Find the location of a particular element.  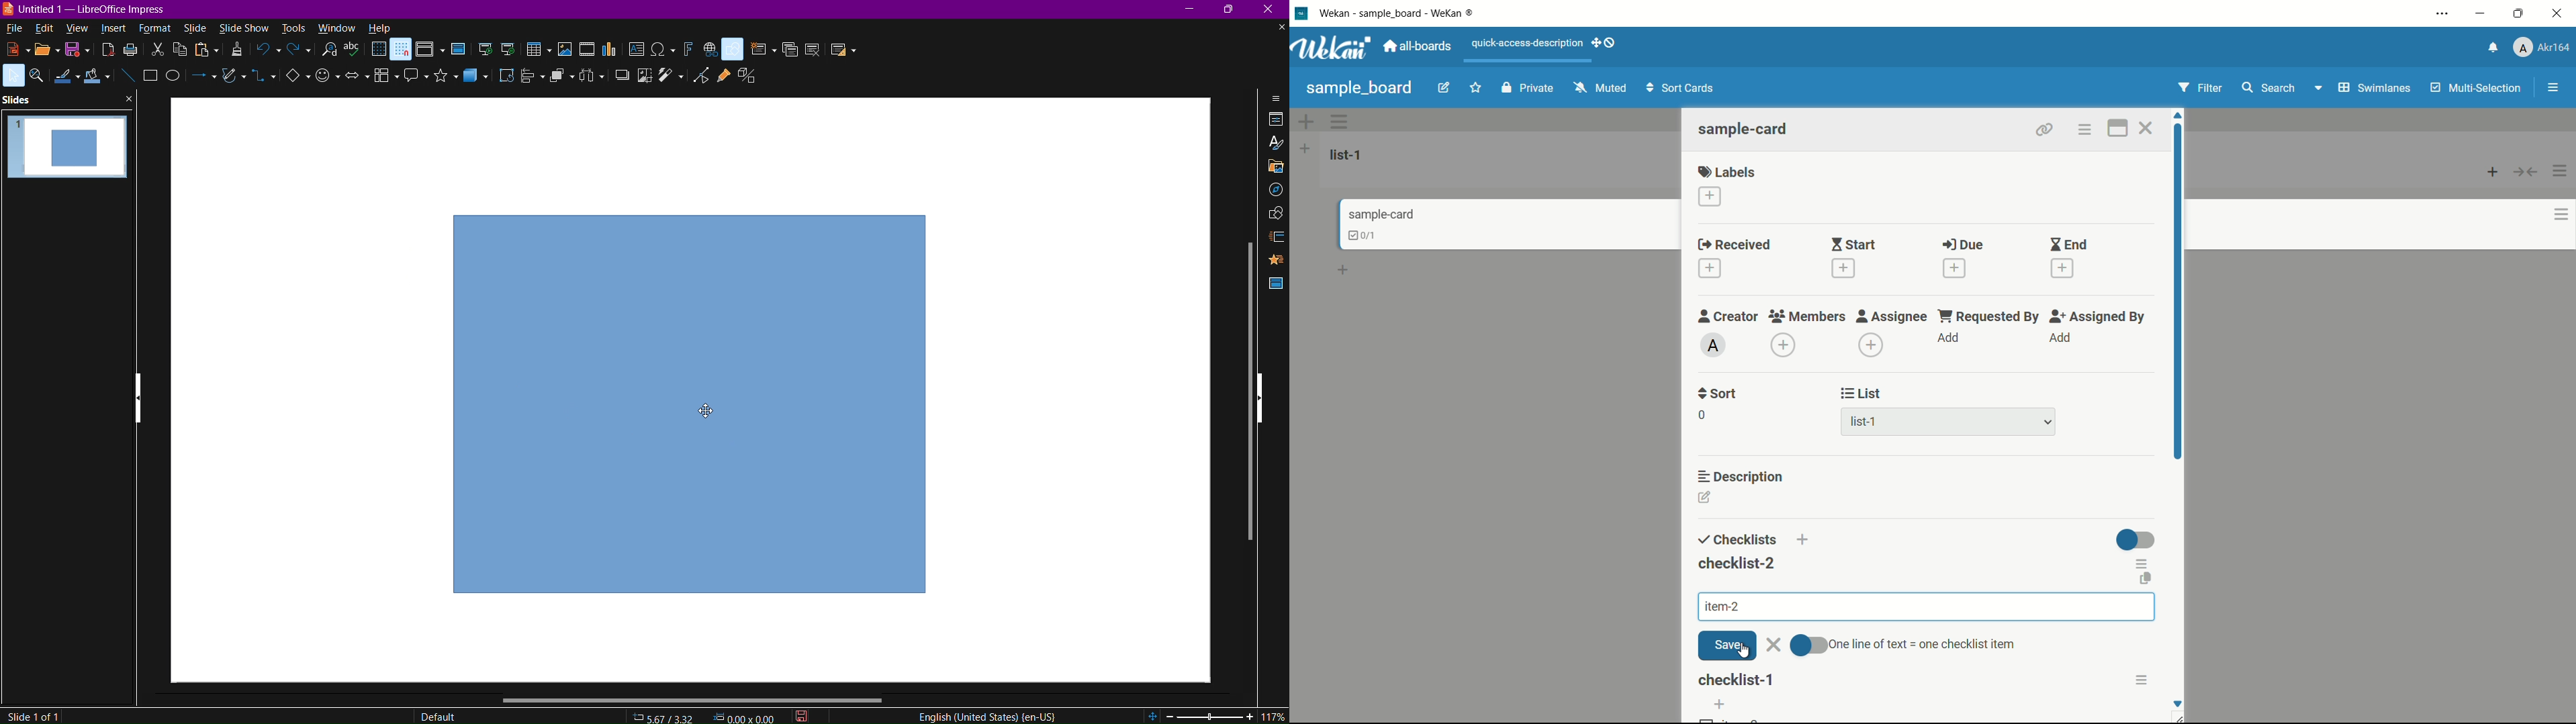

Fill Color is located at coordinates (99, 78).